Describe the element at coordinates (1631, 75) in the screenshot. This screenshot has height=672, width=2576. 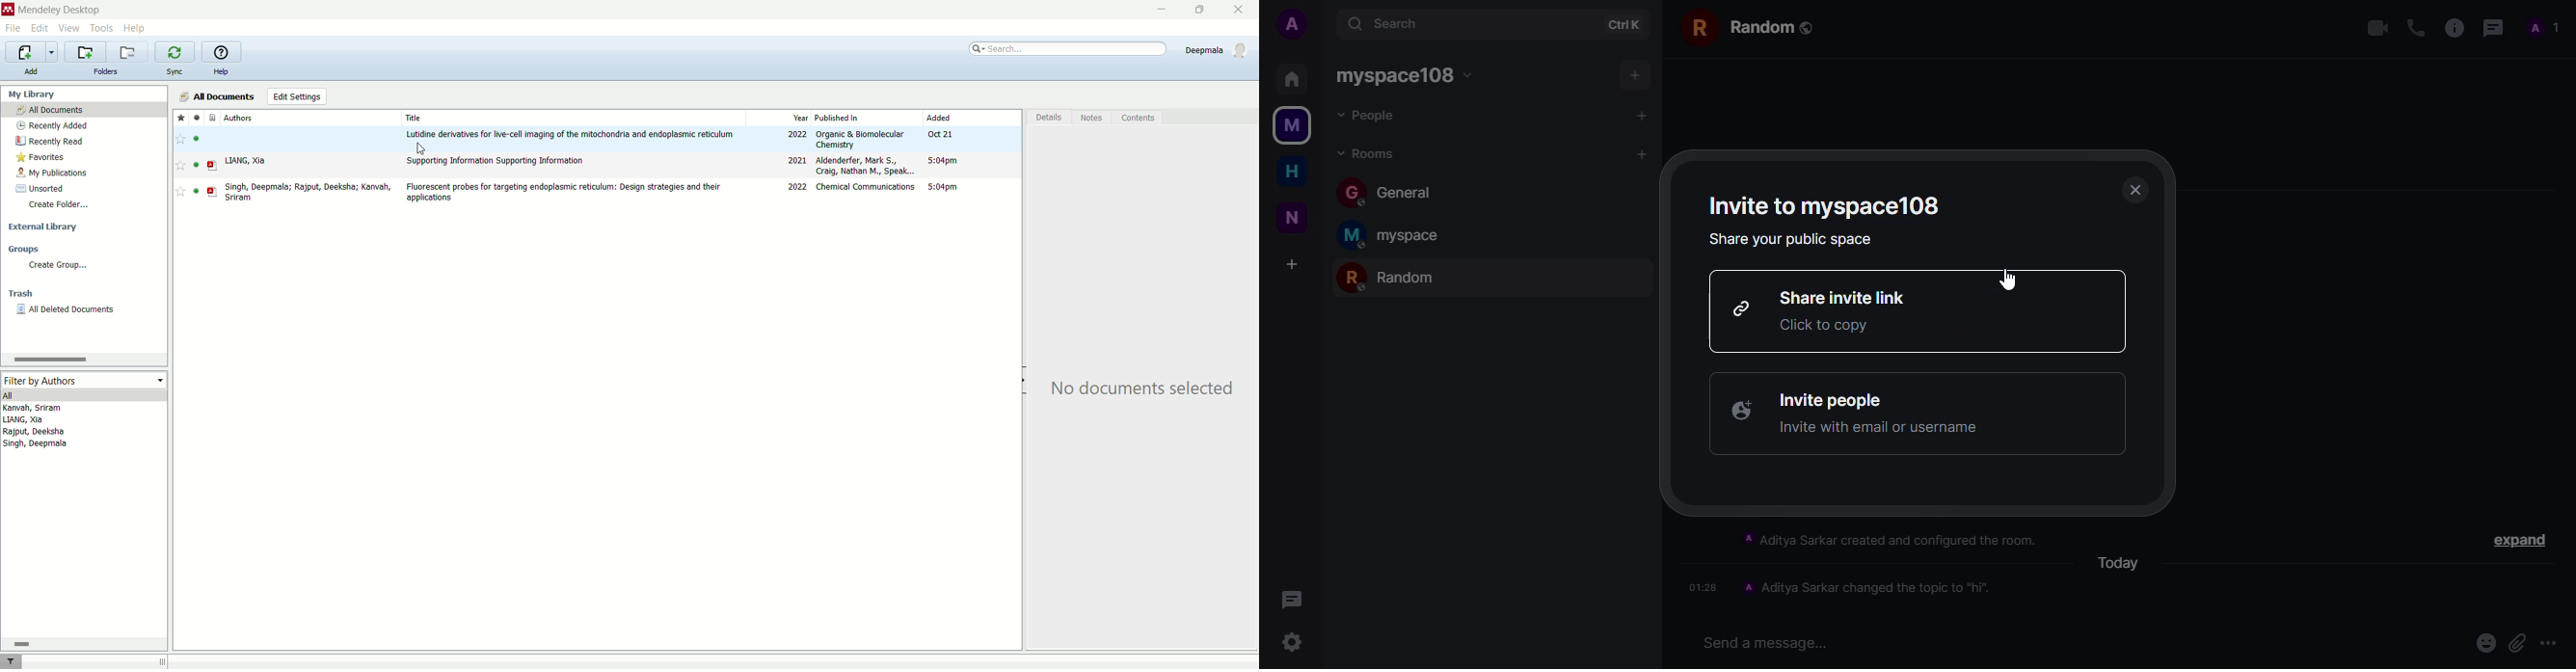
I see `add` at that location.